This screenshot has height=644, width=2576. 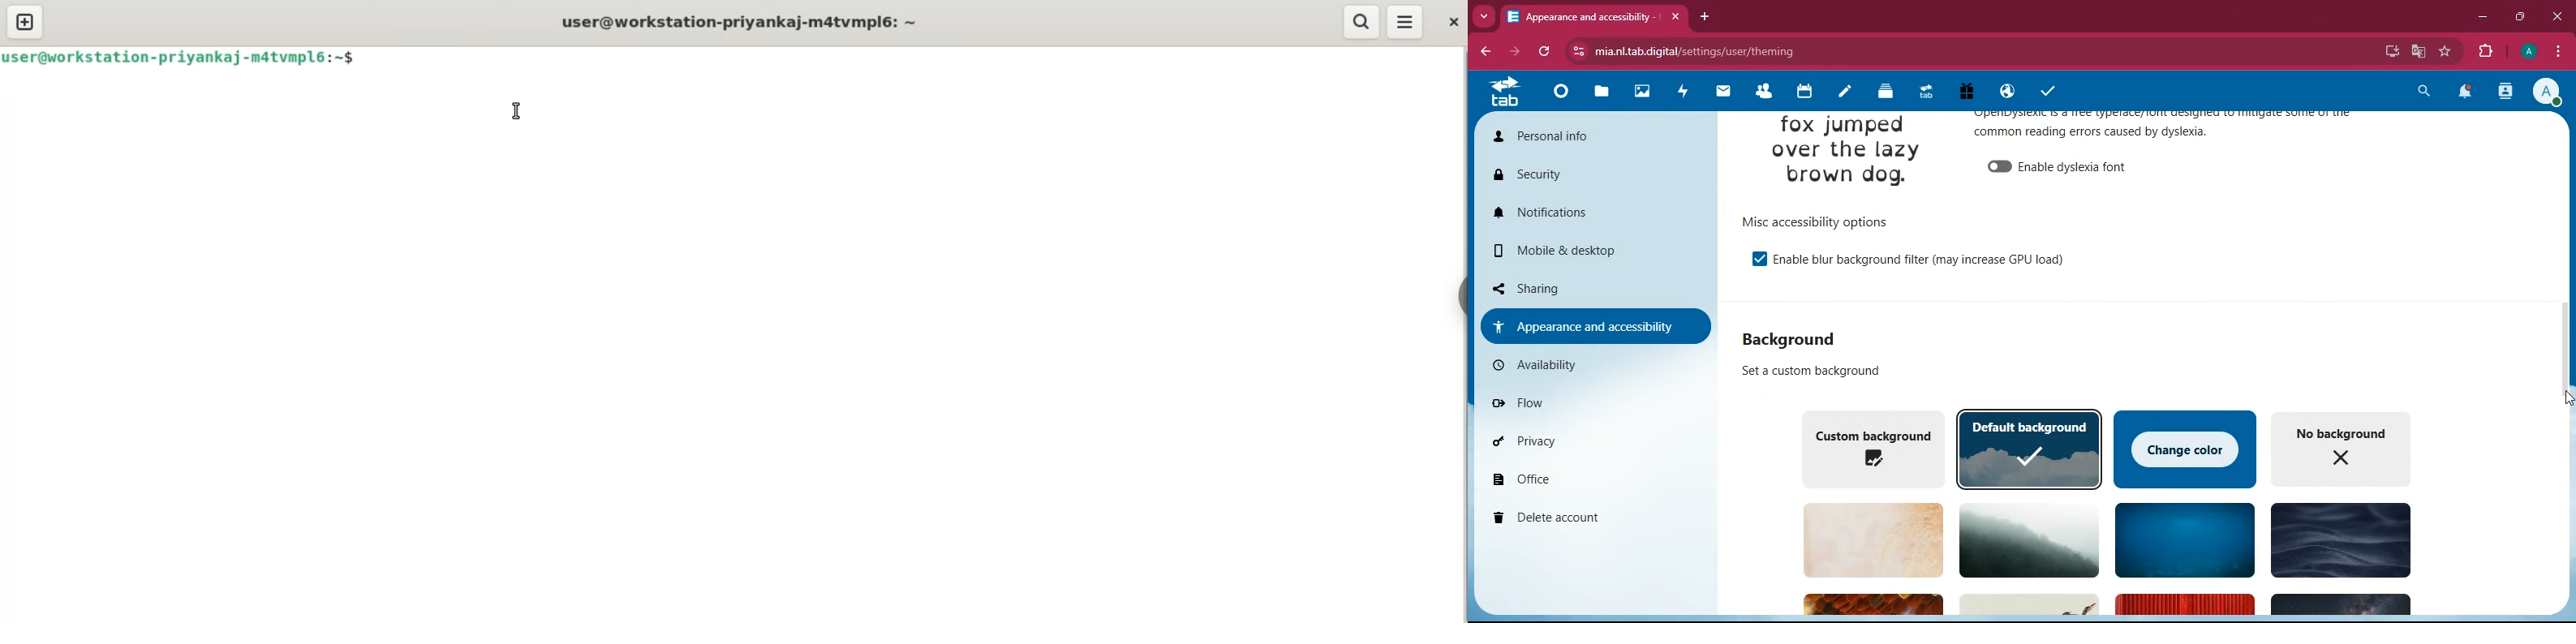 What do you see at coordinates (1587, 518) in the screenshot?
I see `delete account` at bounding box center [1587, 518].